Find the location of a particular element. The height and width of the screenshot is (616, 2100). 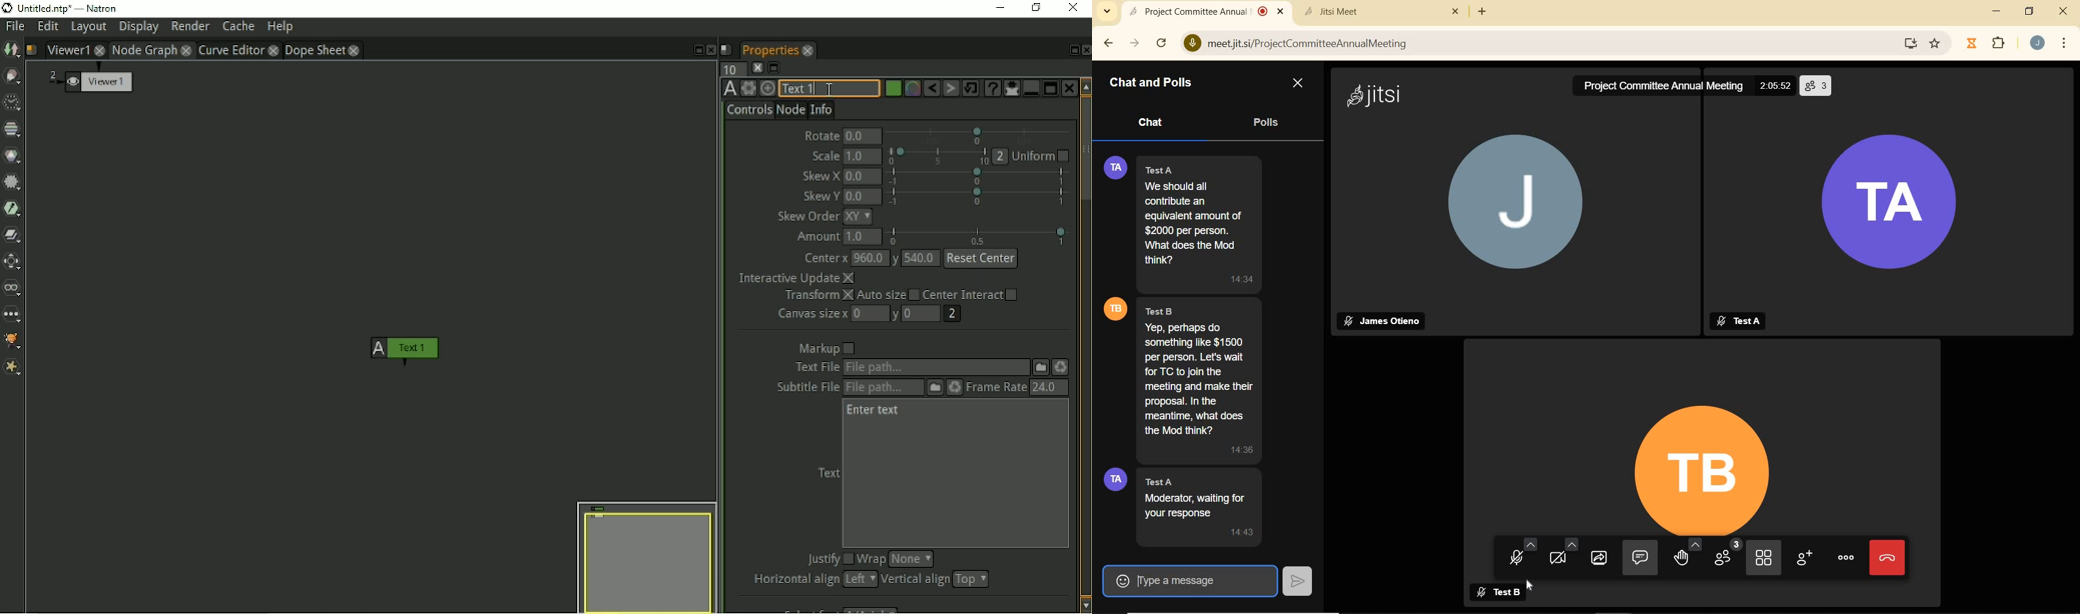

chat is located at coordinates (1154, 124).